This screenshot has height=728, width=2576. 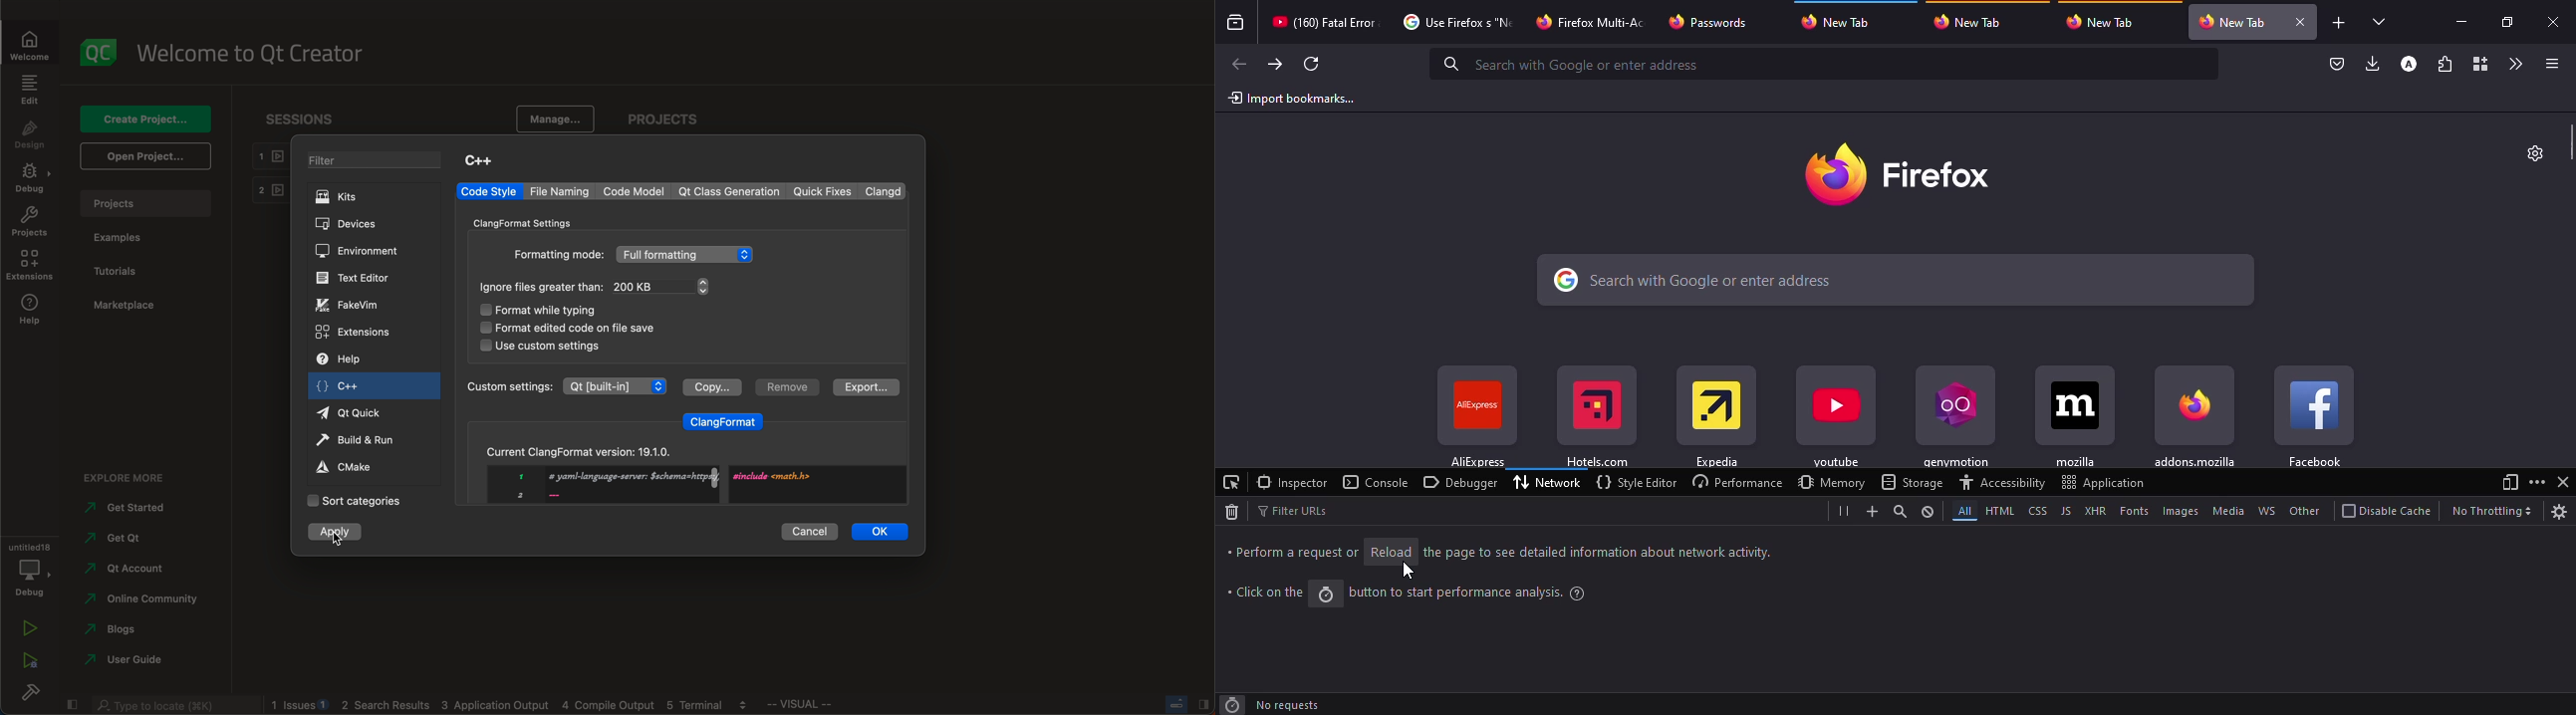 What do you see at coordinates (2465, 23) in the screenshot?
I see `minimize` at bounding box center [2465, 23].